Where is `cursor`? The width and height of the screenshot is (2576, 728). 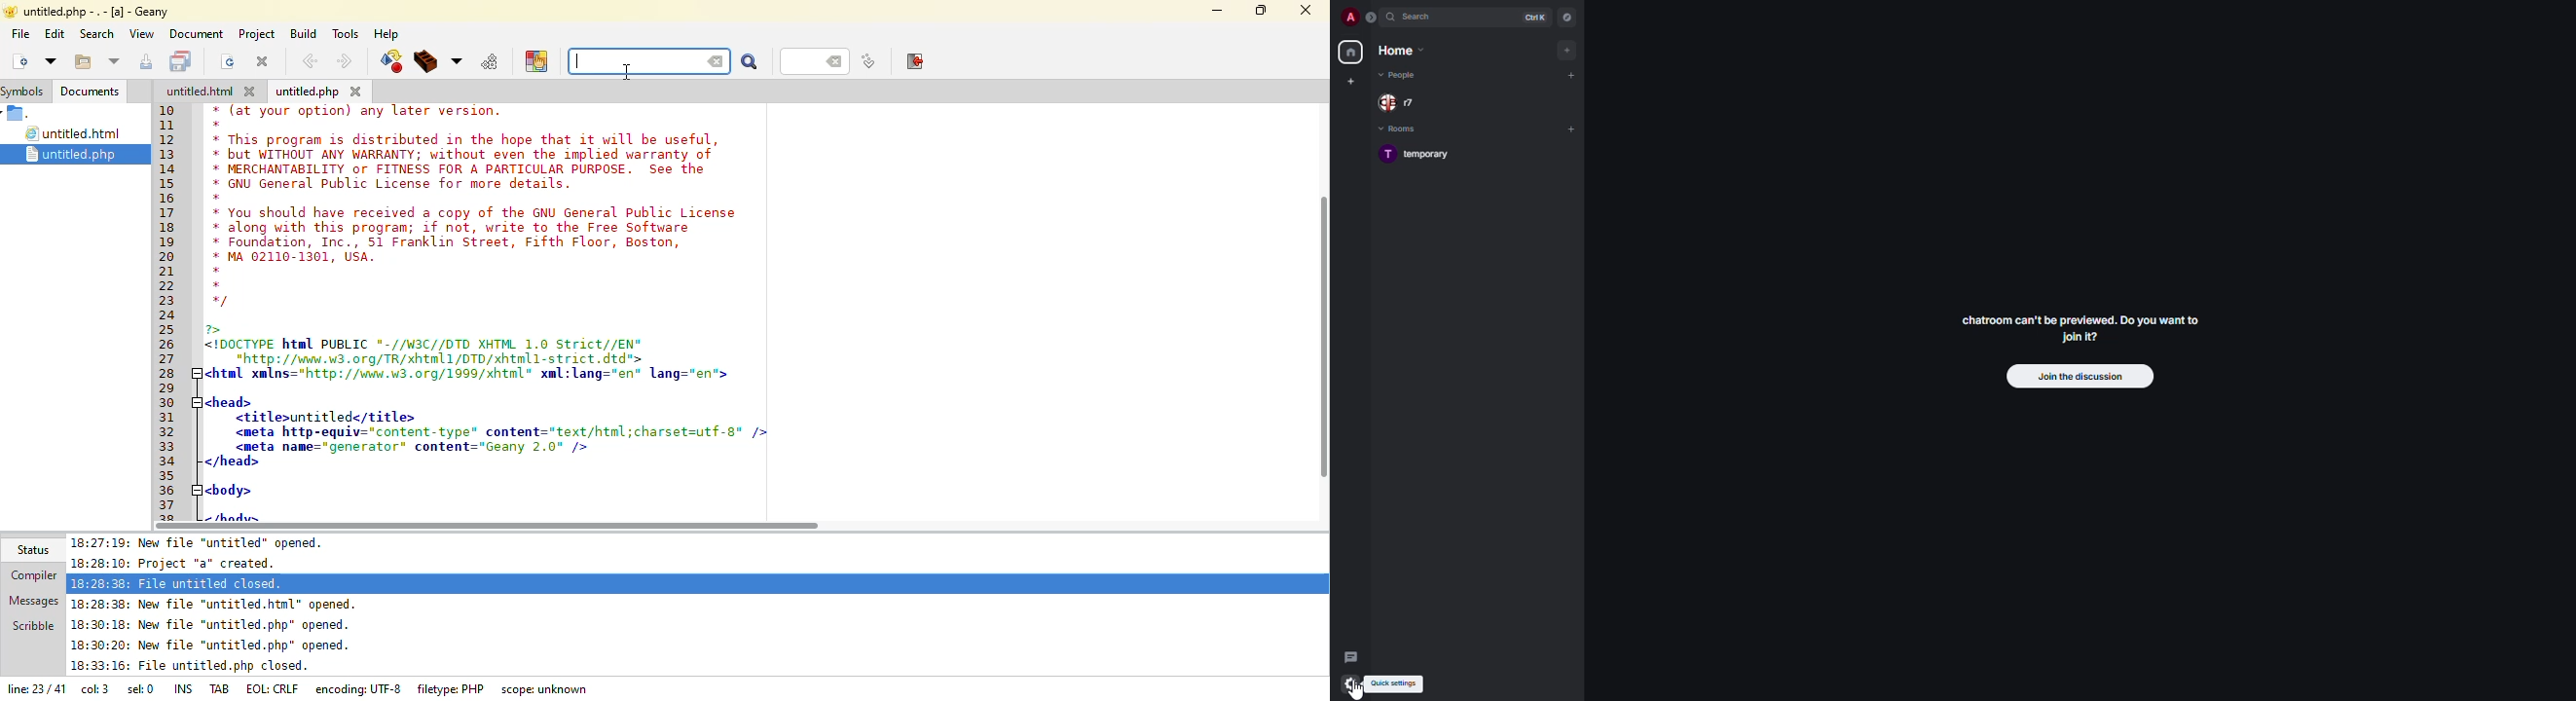
cursor is located at coordinates (1358, 689).